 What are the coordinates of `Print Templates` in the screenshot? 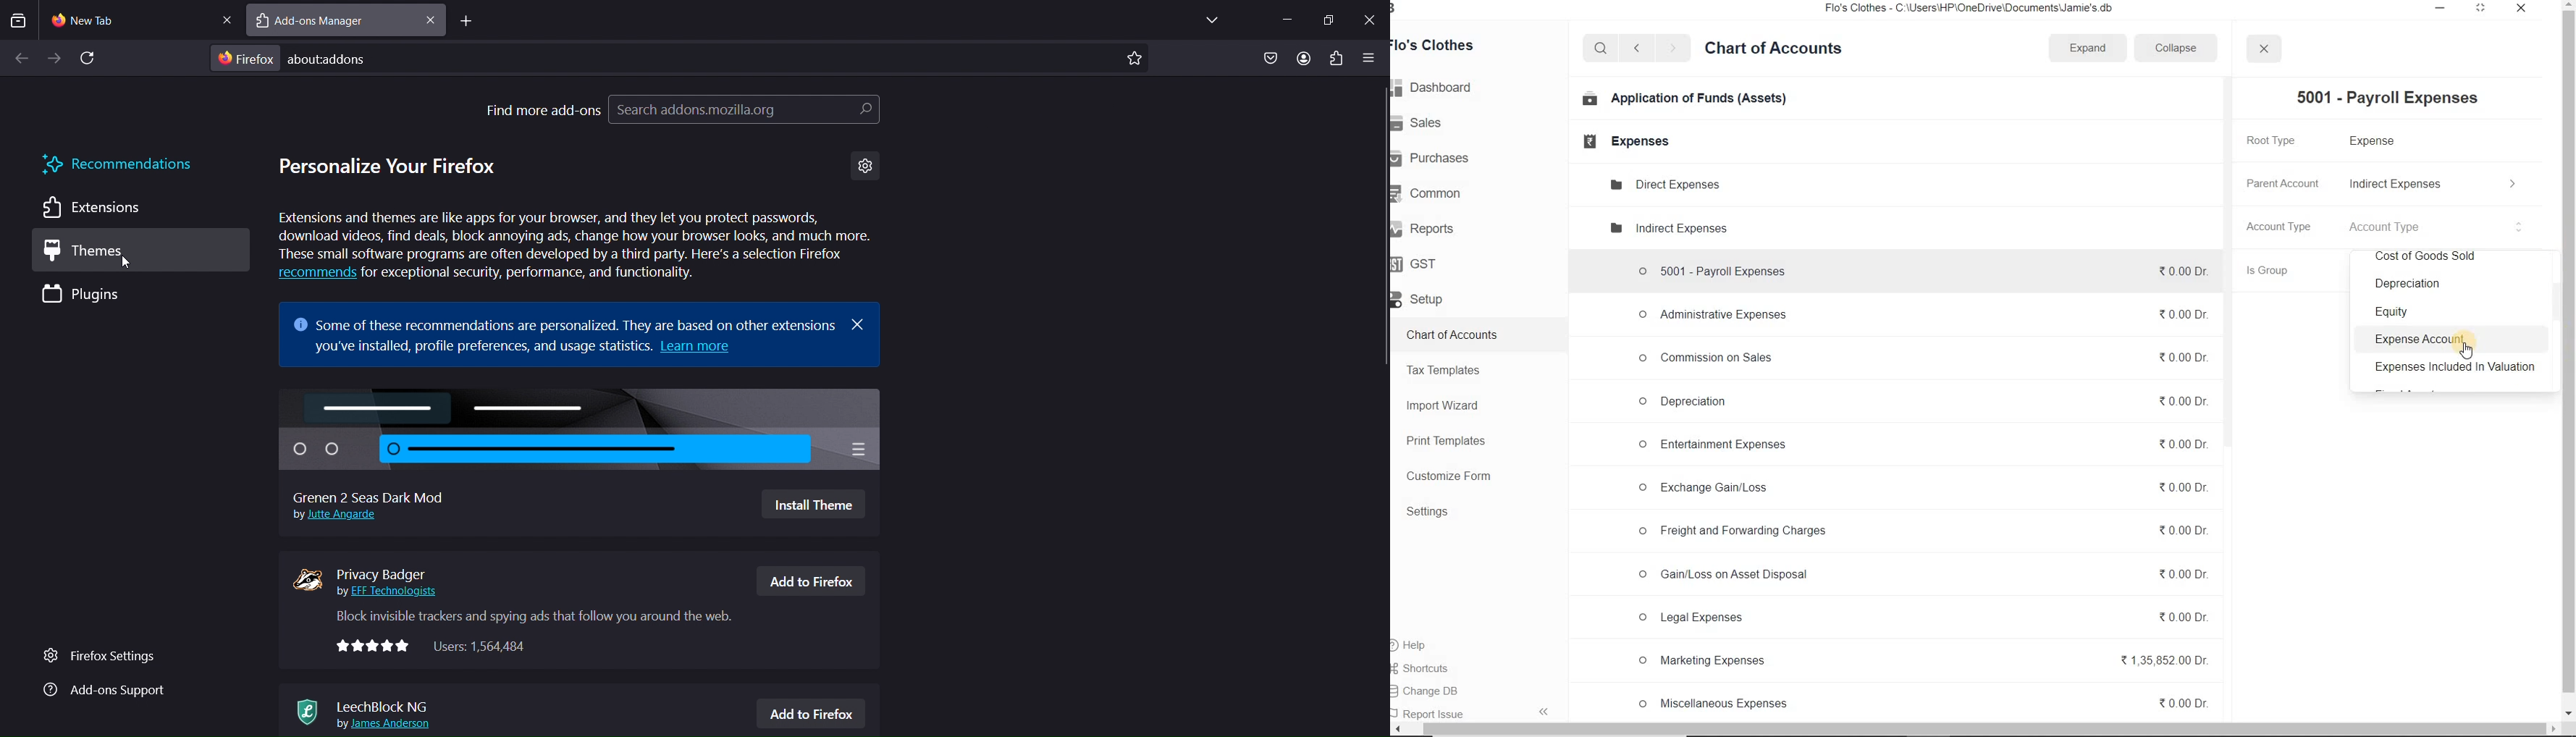 It's located at (1449, 441).